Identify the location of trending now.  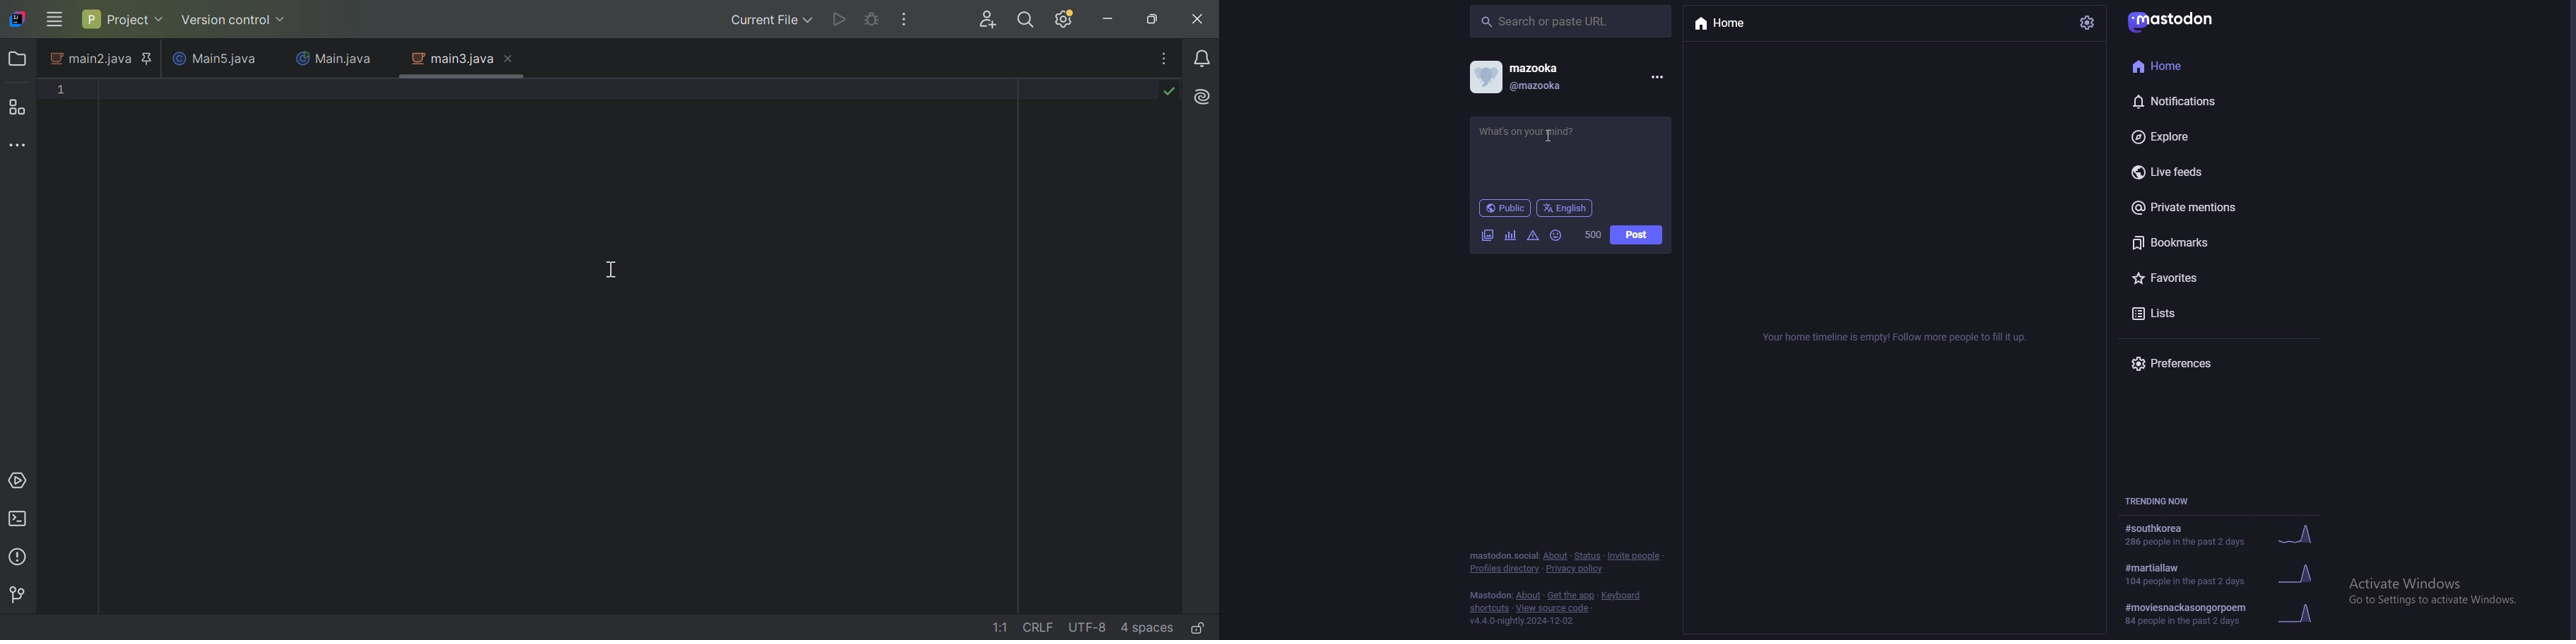
(2158, 500).